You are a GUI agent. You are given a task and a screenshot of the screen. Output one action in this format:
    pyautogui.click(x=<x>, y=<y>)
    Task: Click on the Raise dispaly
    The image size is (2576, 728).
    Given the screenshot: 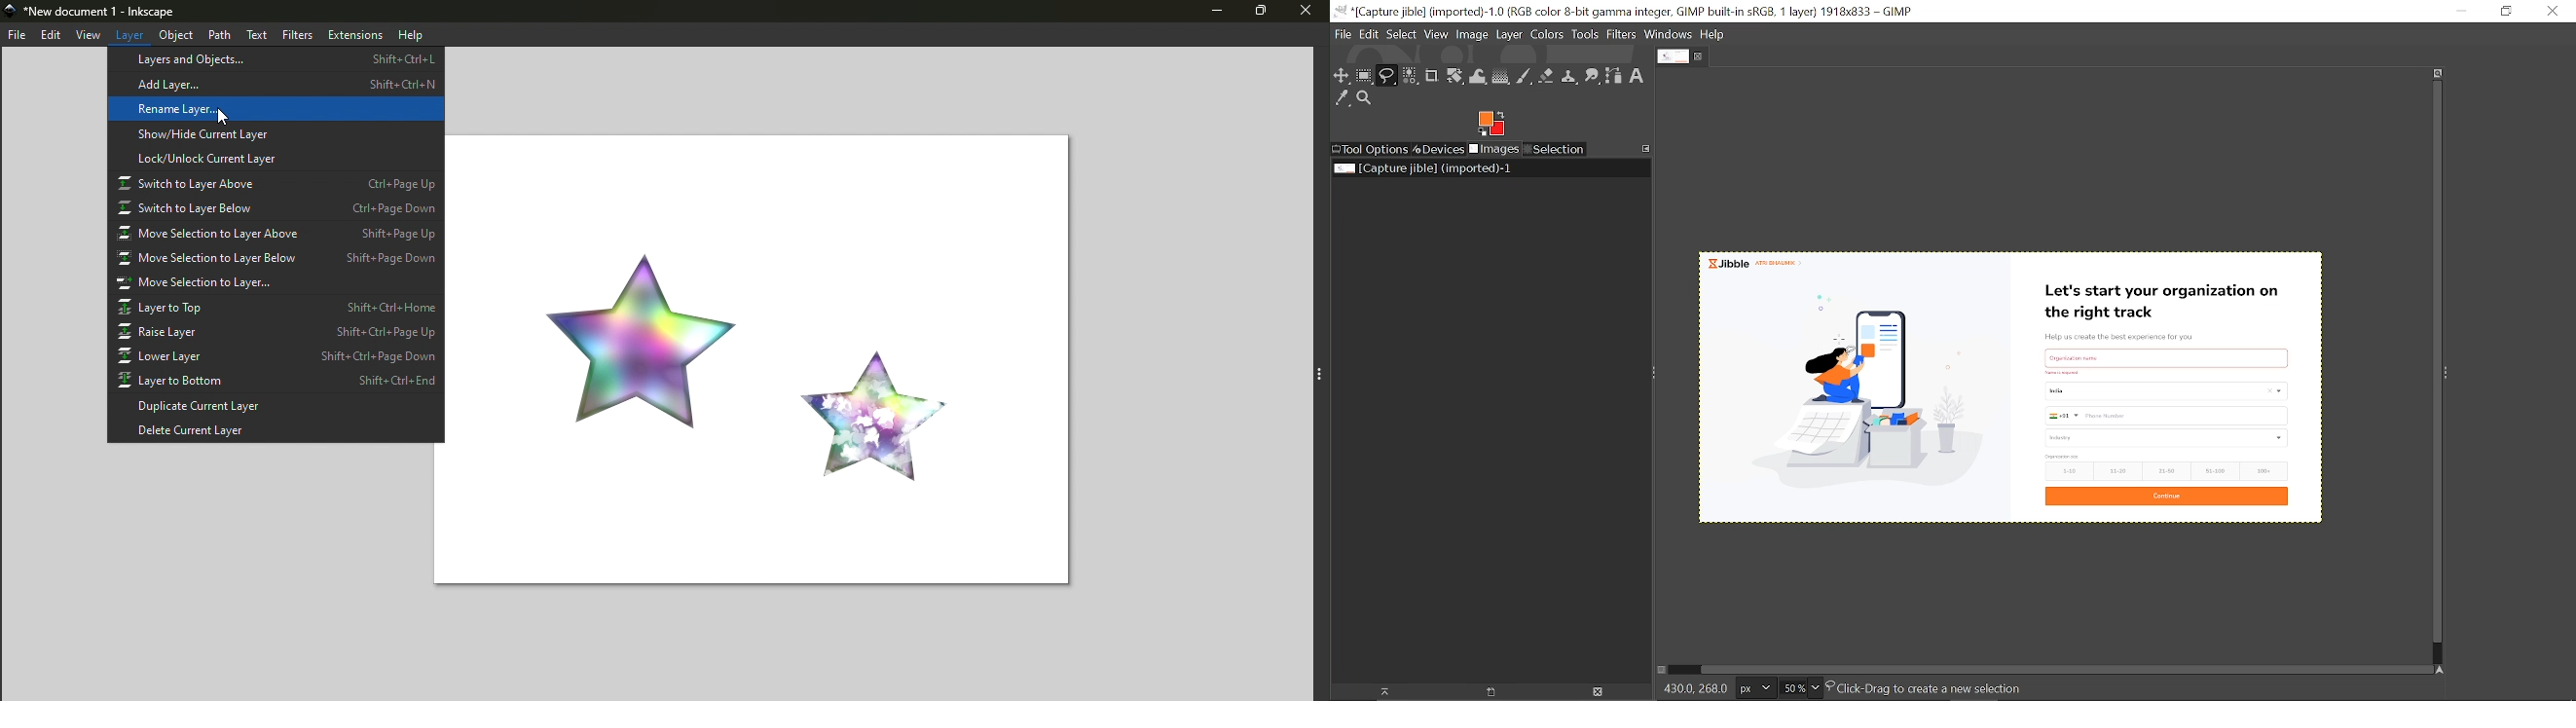 What is the action you would take?
    pyautogui.click(x=1379, y=692)
    